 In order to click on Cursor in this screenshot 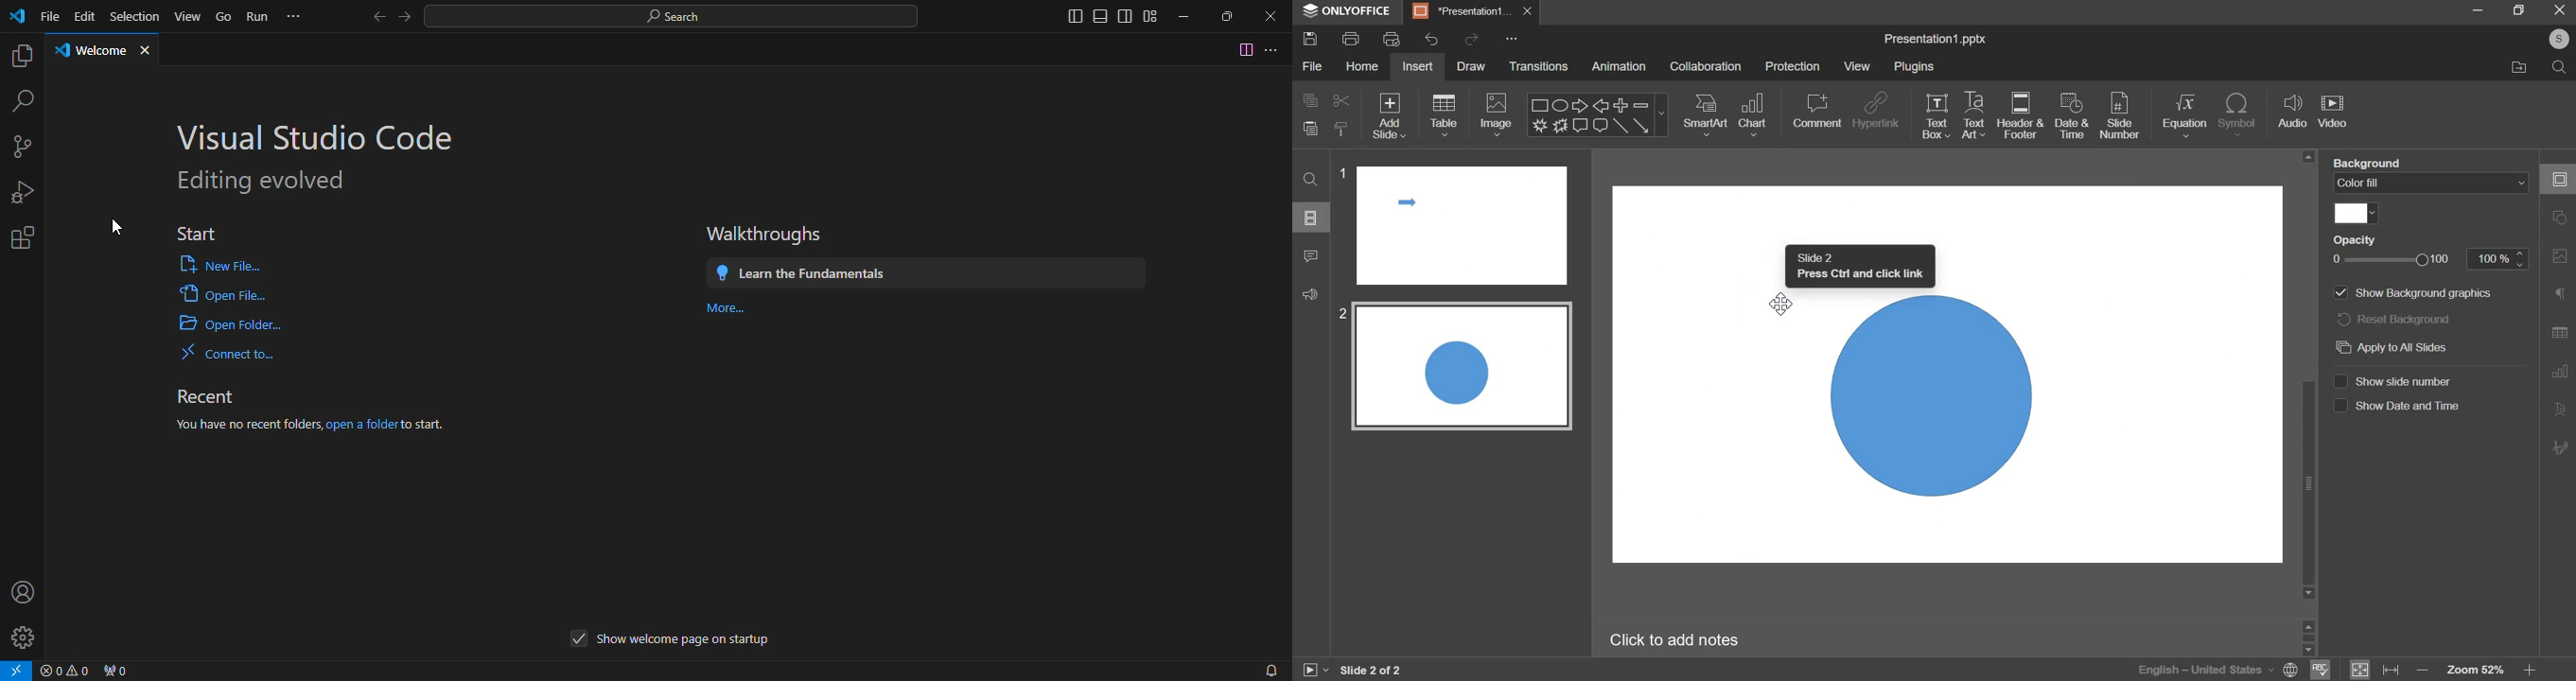, I will do `click(1782, 306)`.